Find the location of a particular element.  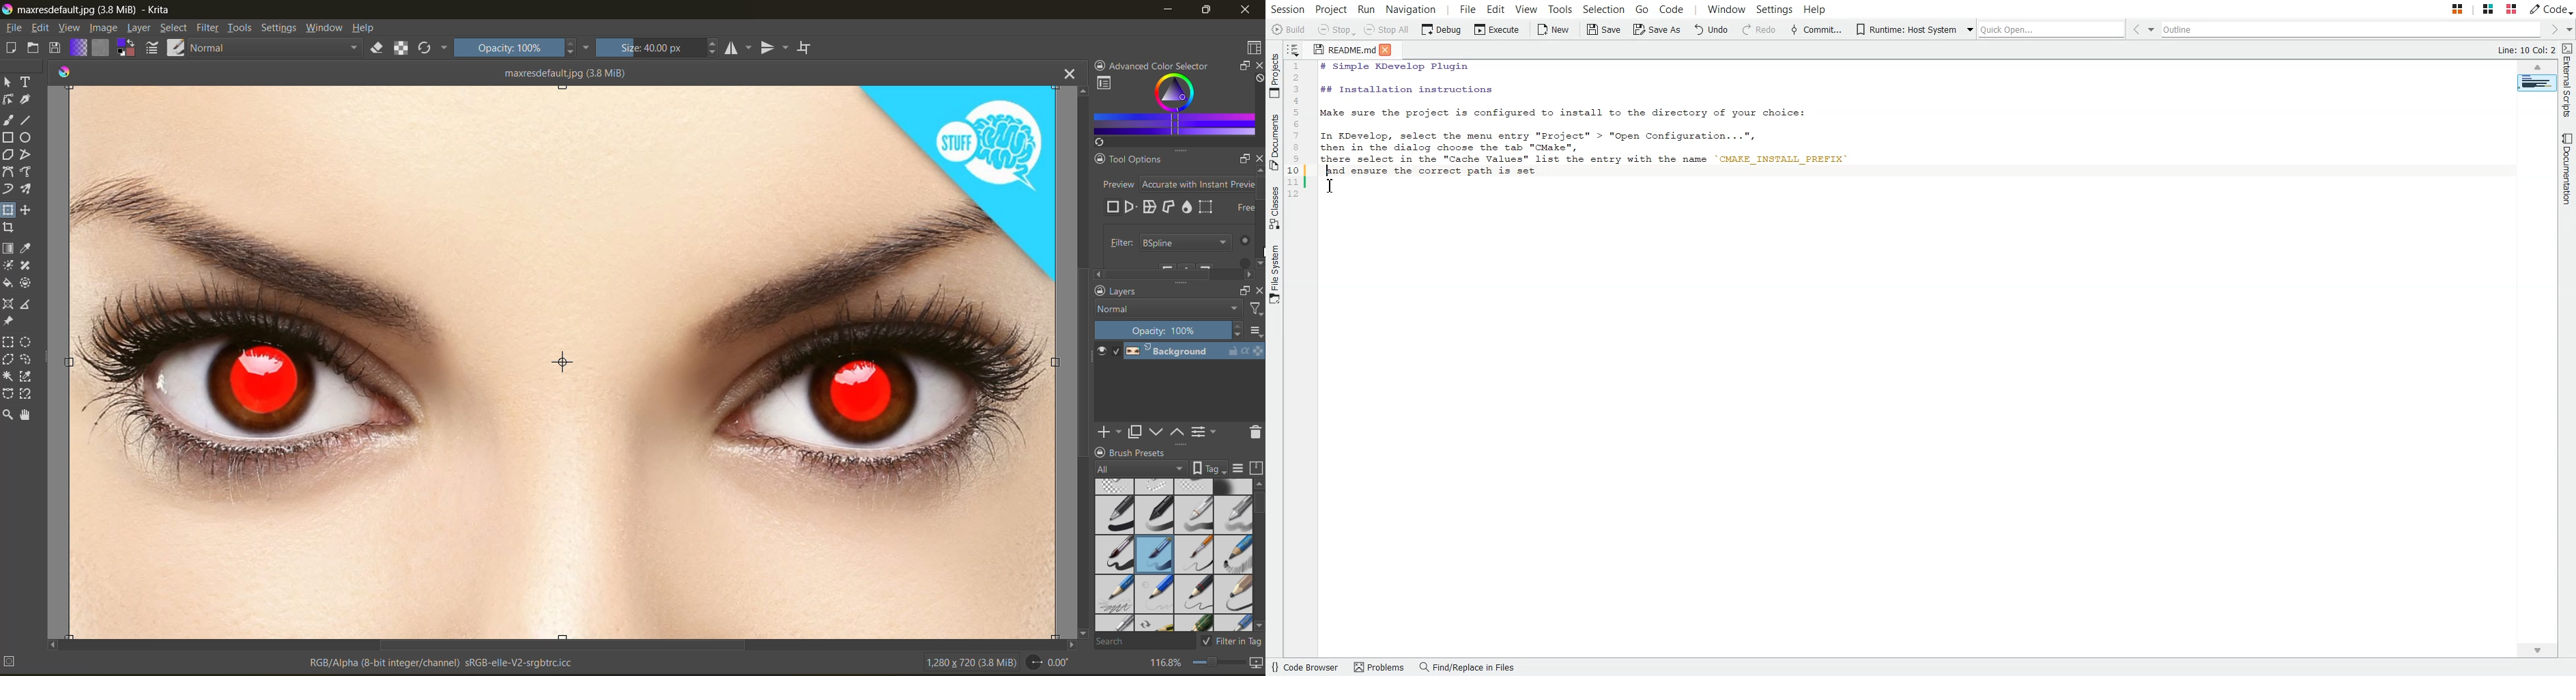

tool is located at coordinates (9, 100).